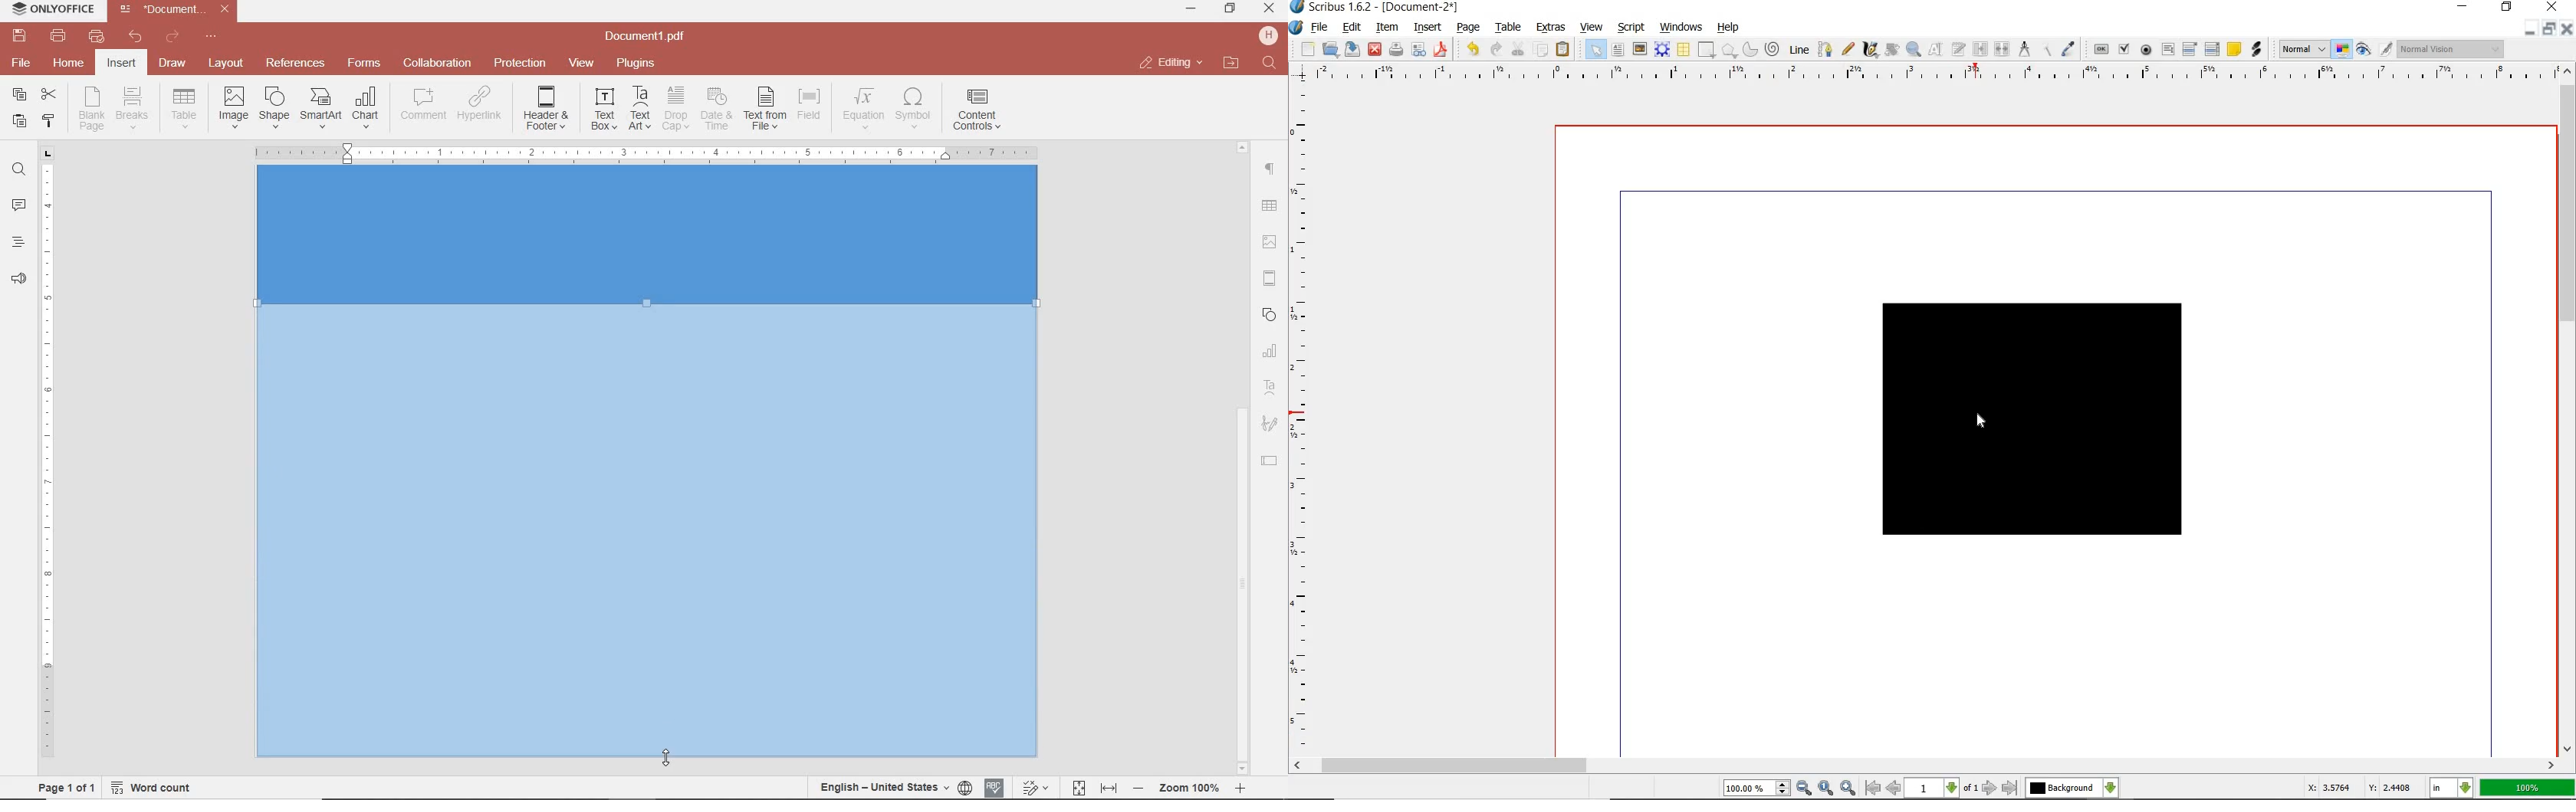 Image resolution: width=2576 pixels, height=812 pixels. What do you see at coordinates (1552, 27) in the screenshot?
I see `extras` at bounding box center [1552, 27].